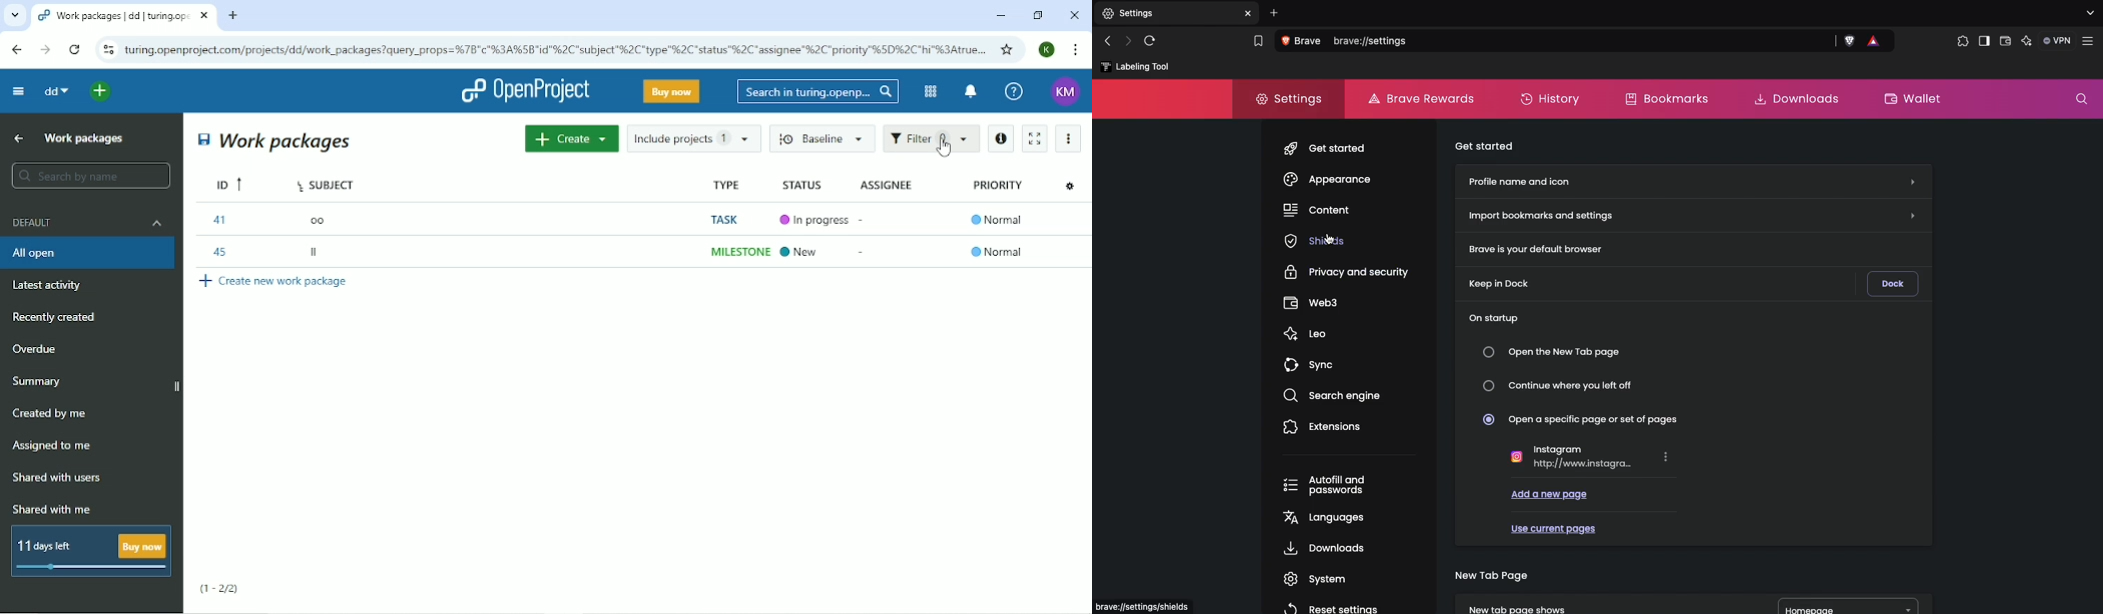 Image resolution: width=2128 pixels, height=616 pixels. Describe the element at coordinates (1488, 145) in the screenshot. I see `Get started` at that location.